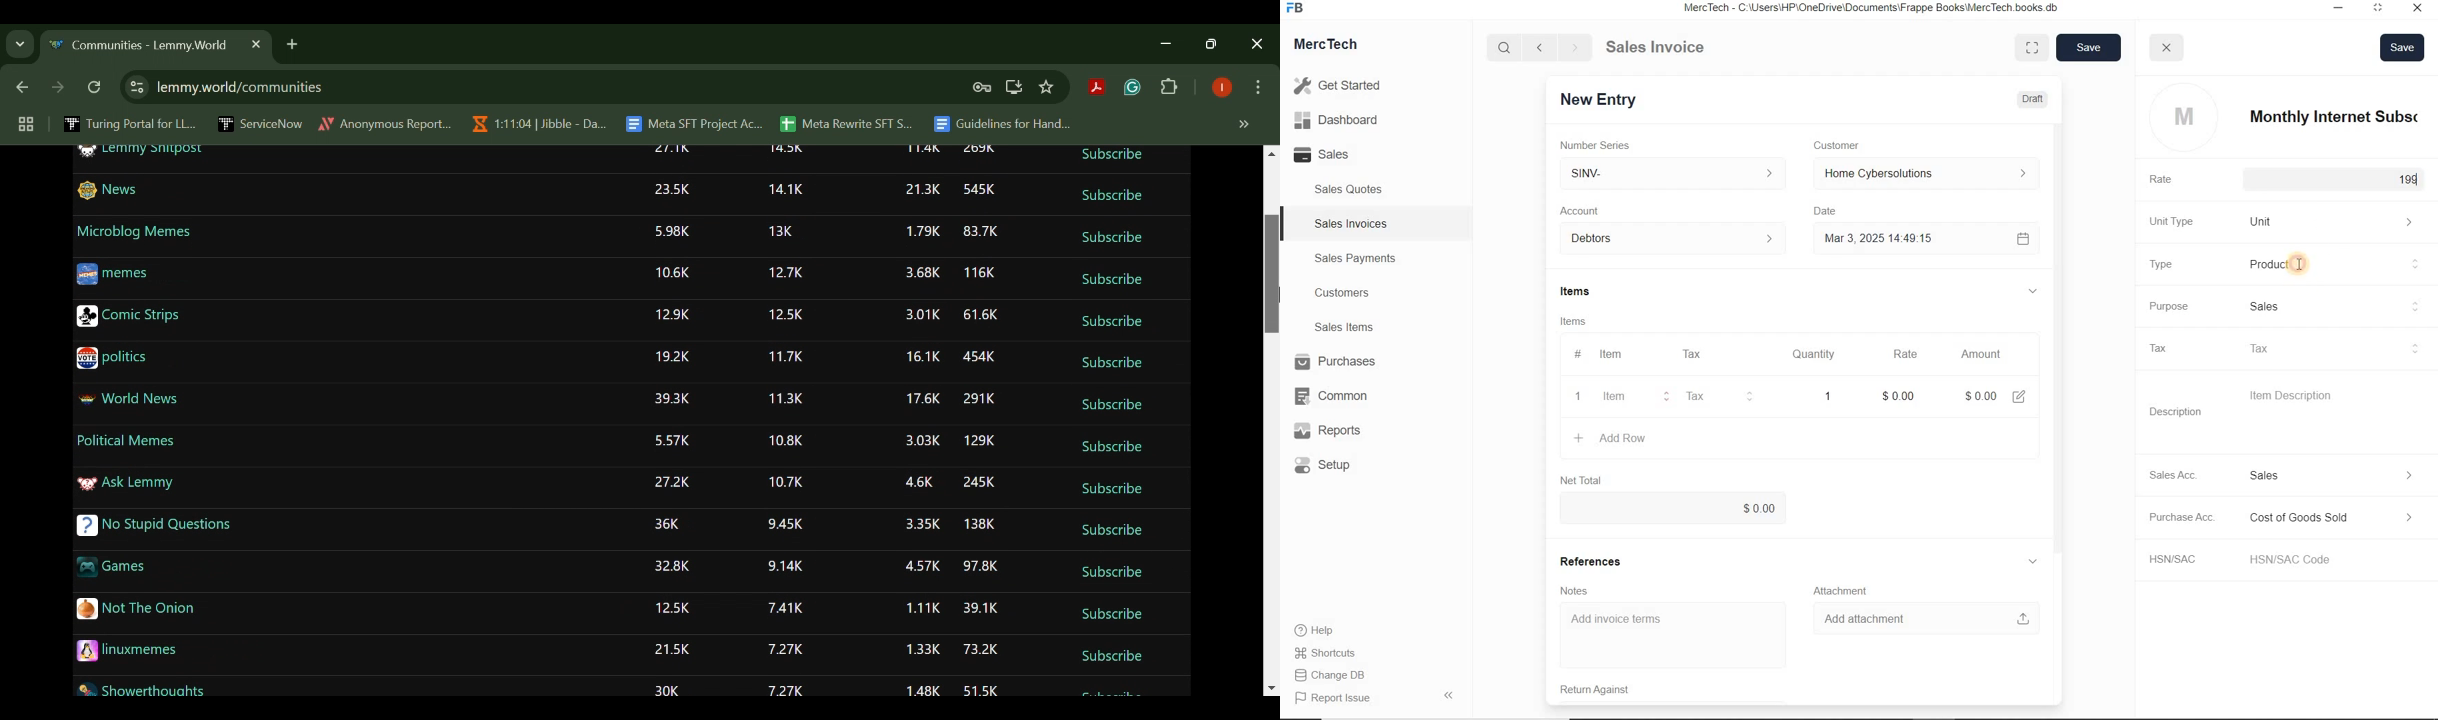 Image resolution: width=2464 pixels, height=728 pixels. I want to click on Close, so click(2417, 10).